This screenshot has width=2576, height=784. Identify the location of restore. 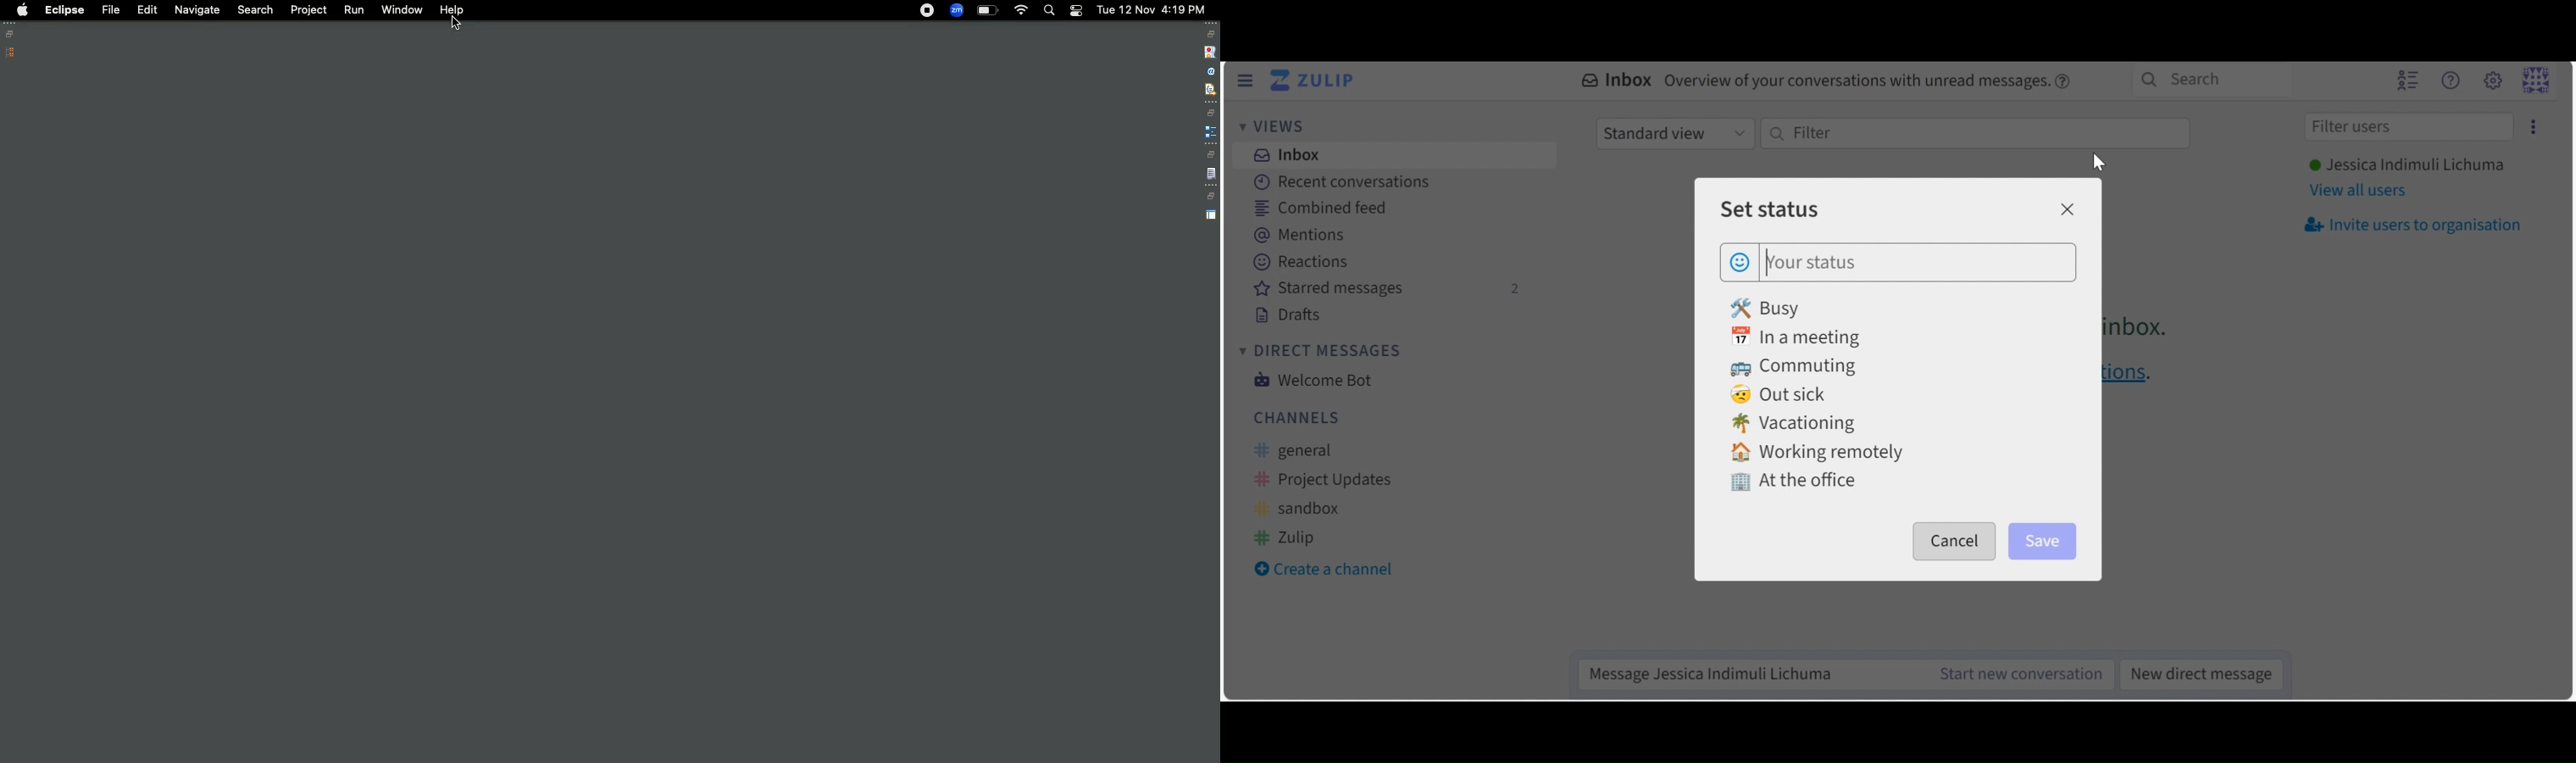
(1210, 197).